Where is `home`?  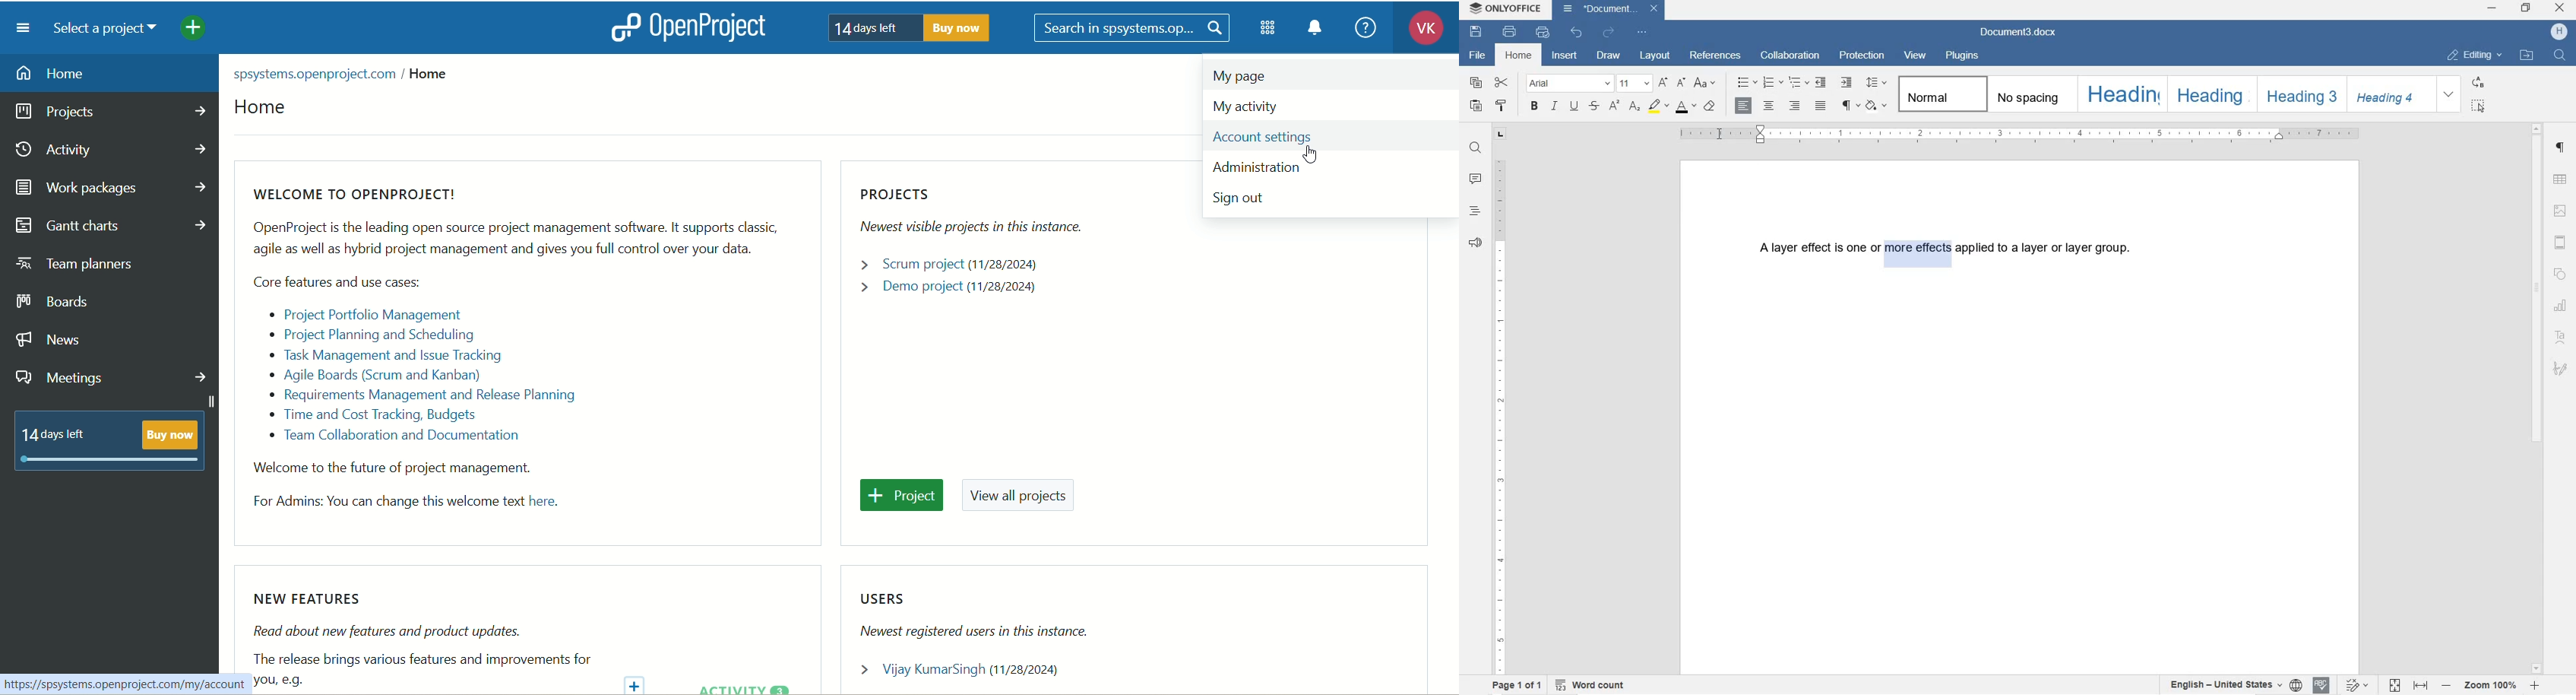
home is located at coordinates (270, 110).